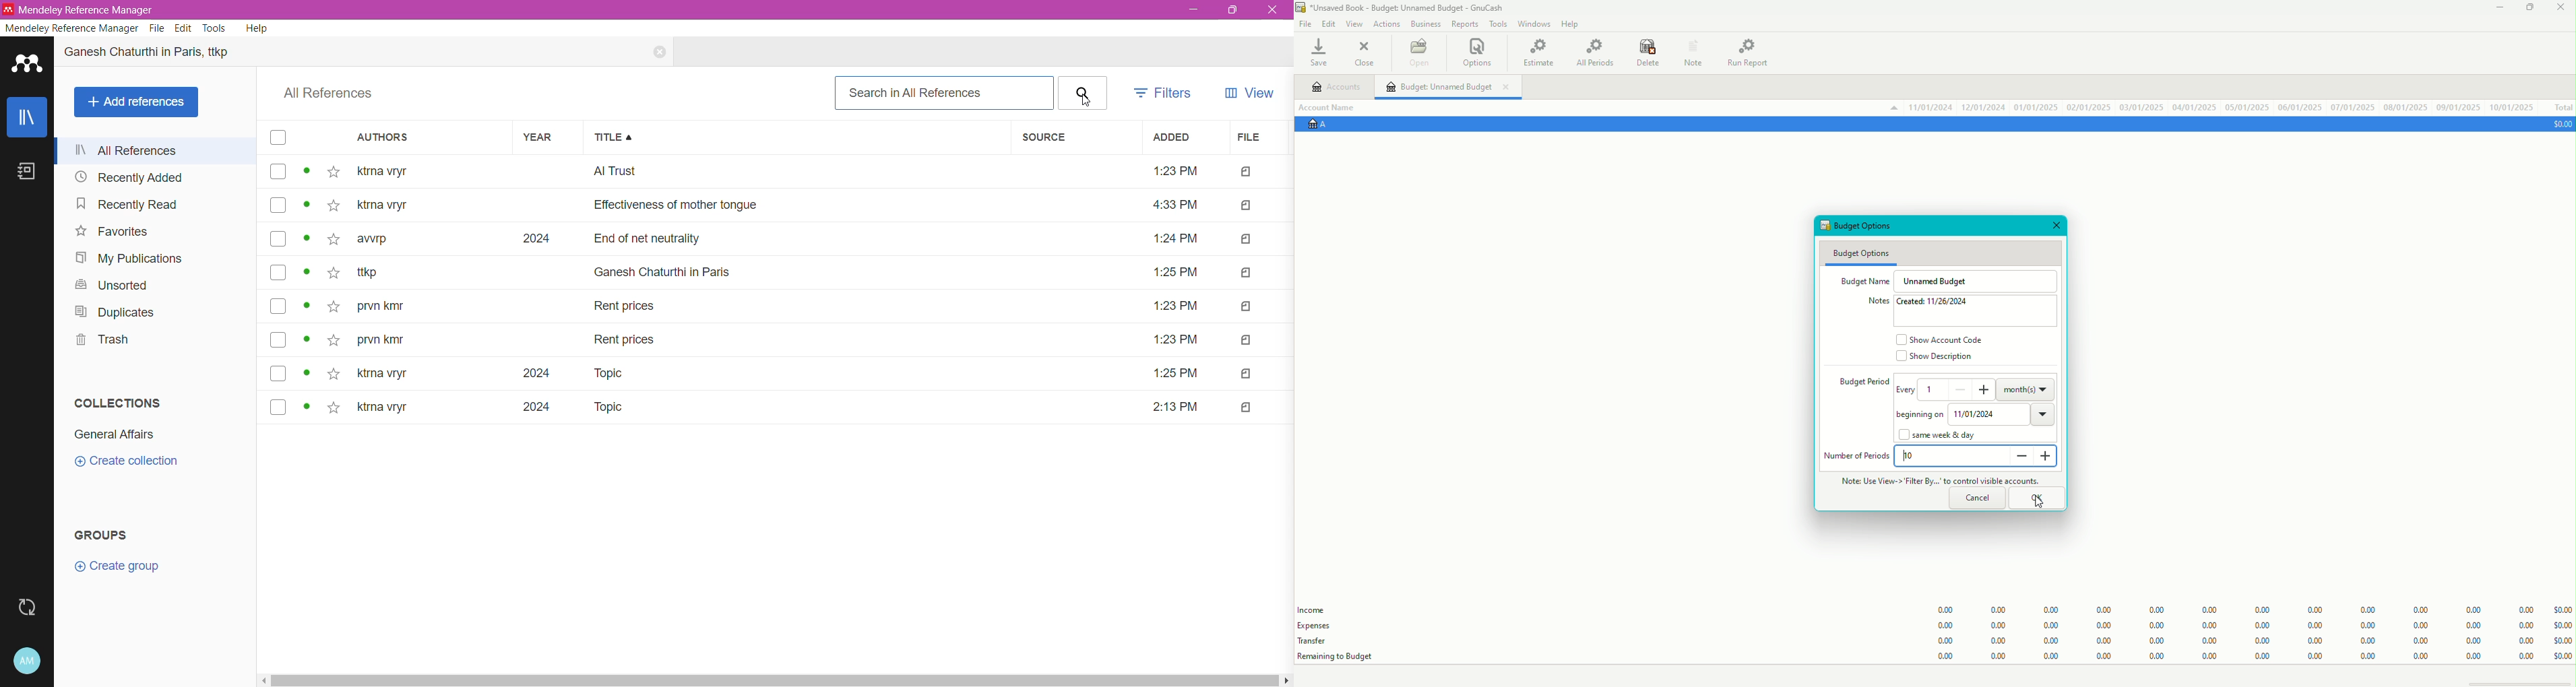 The height and width of the screenshot is (700, 2576). Describe the element at coordinates (1366, 53) in the screenshot. I see `Close` at that location.